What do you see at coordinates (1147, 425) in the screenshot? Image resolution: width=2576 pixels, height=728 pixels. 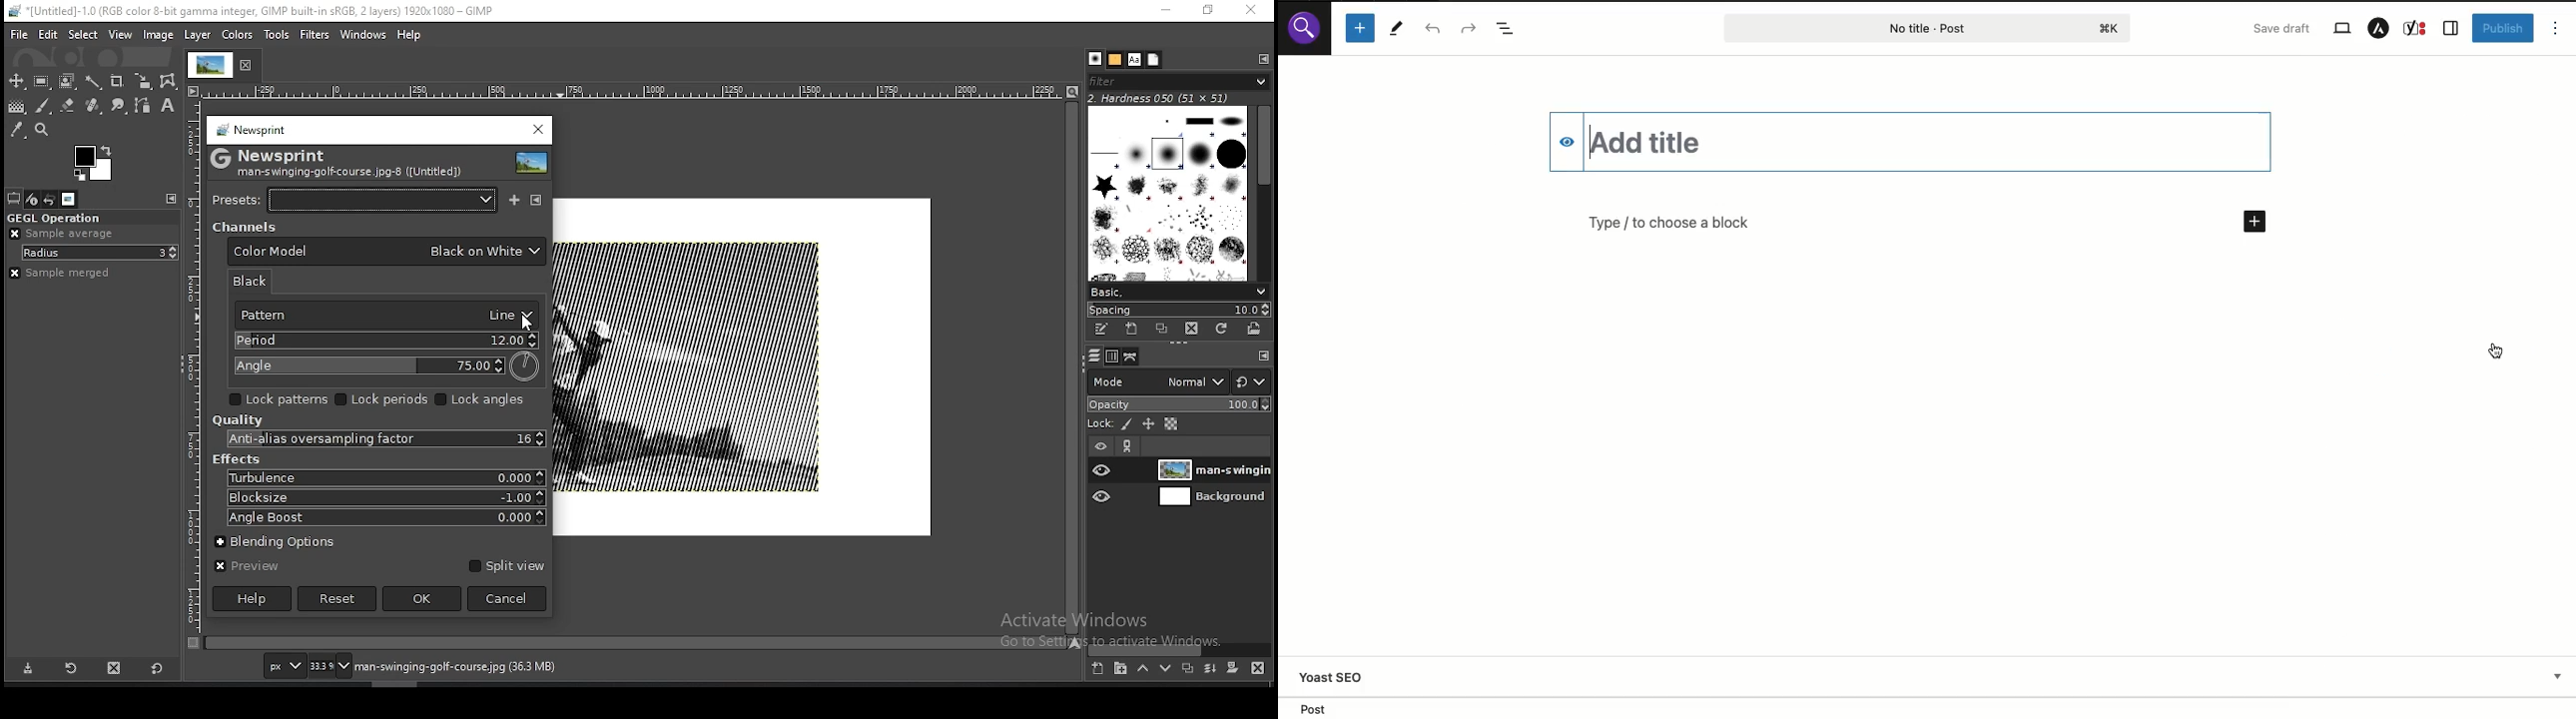 I see `lock position and size` at bounding box center [1147, 425].